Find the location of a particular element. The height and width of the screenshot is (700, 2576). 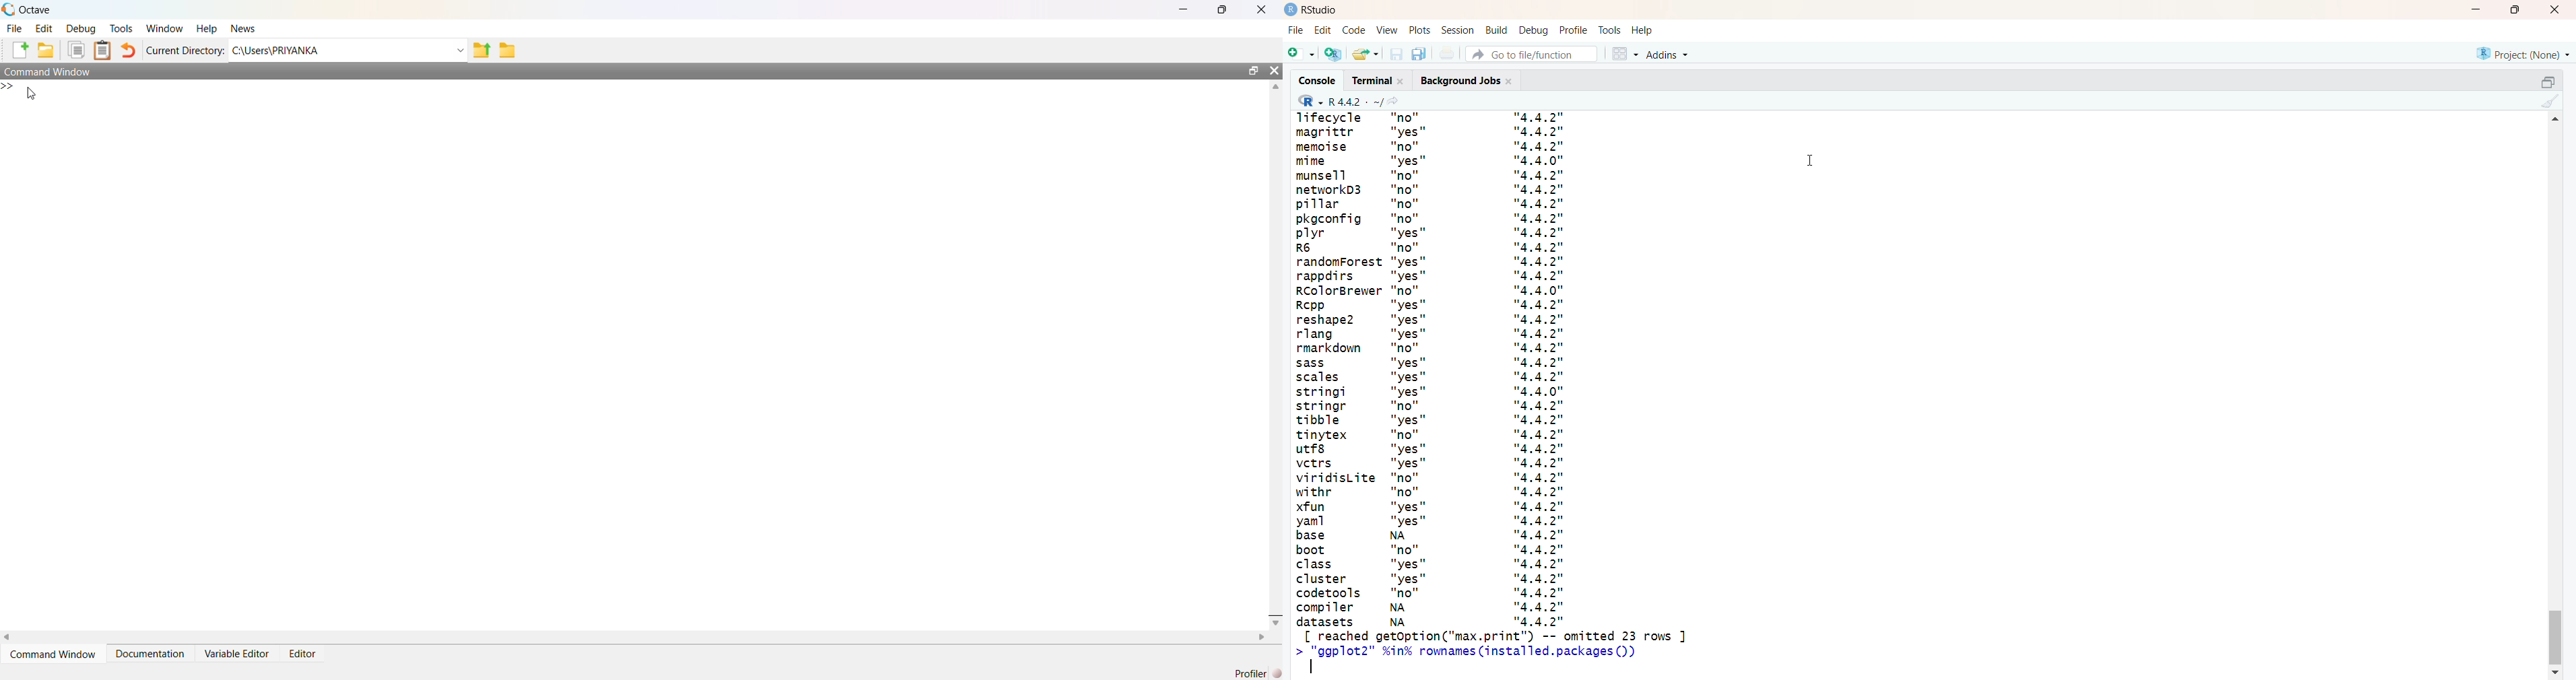

collapse is located at coordinates (2542, 83).